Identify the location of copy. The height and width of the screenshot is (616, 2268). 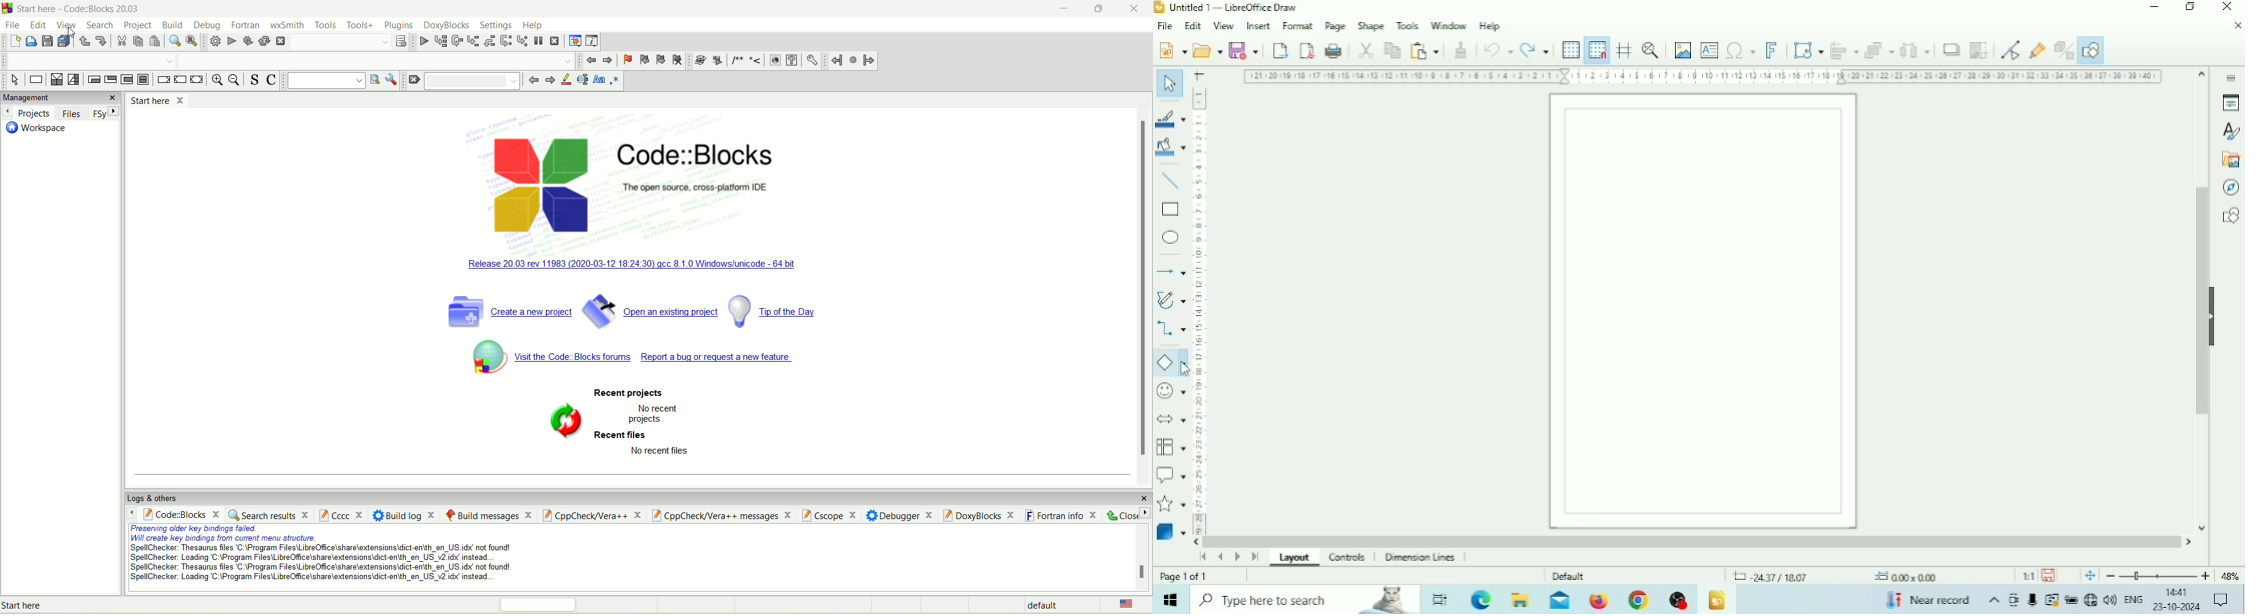
(139, 41).